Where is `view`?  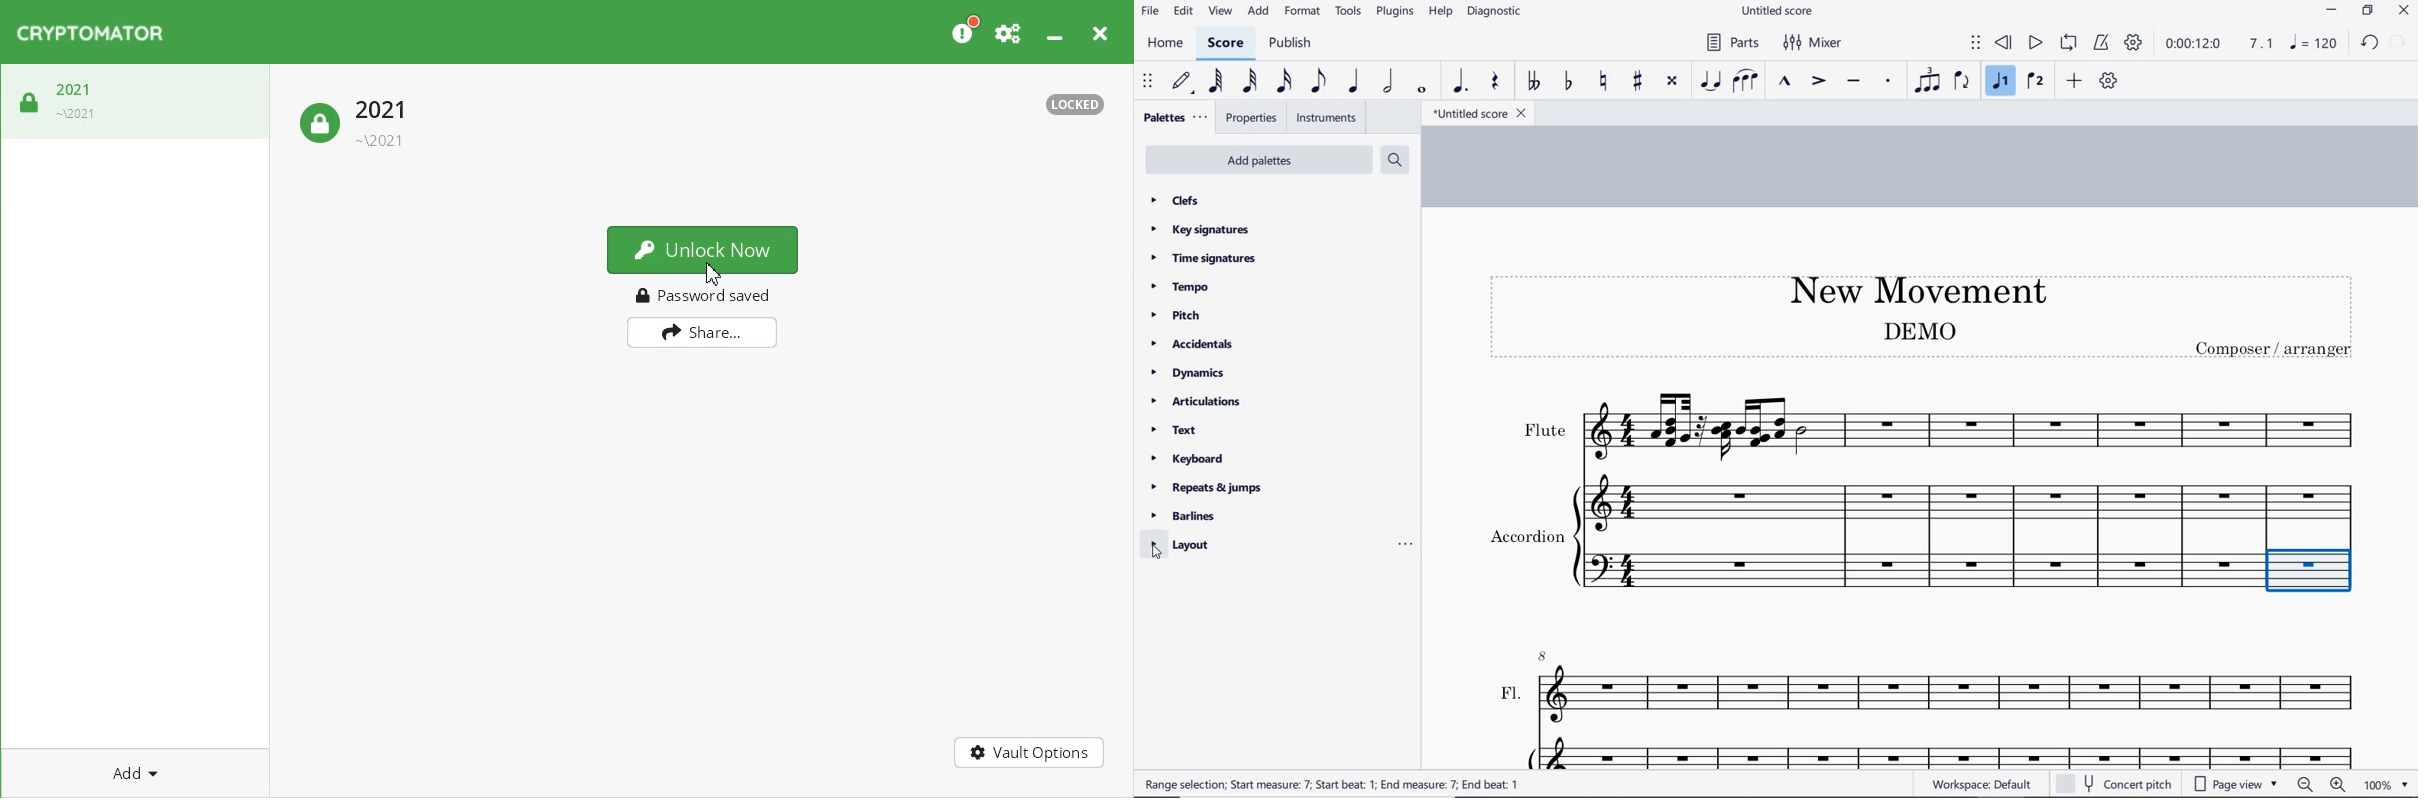
view is located at coordinates (1218, 12).